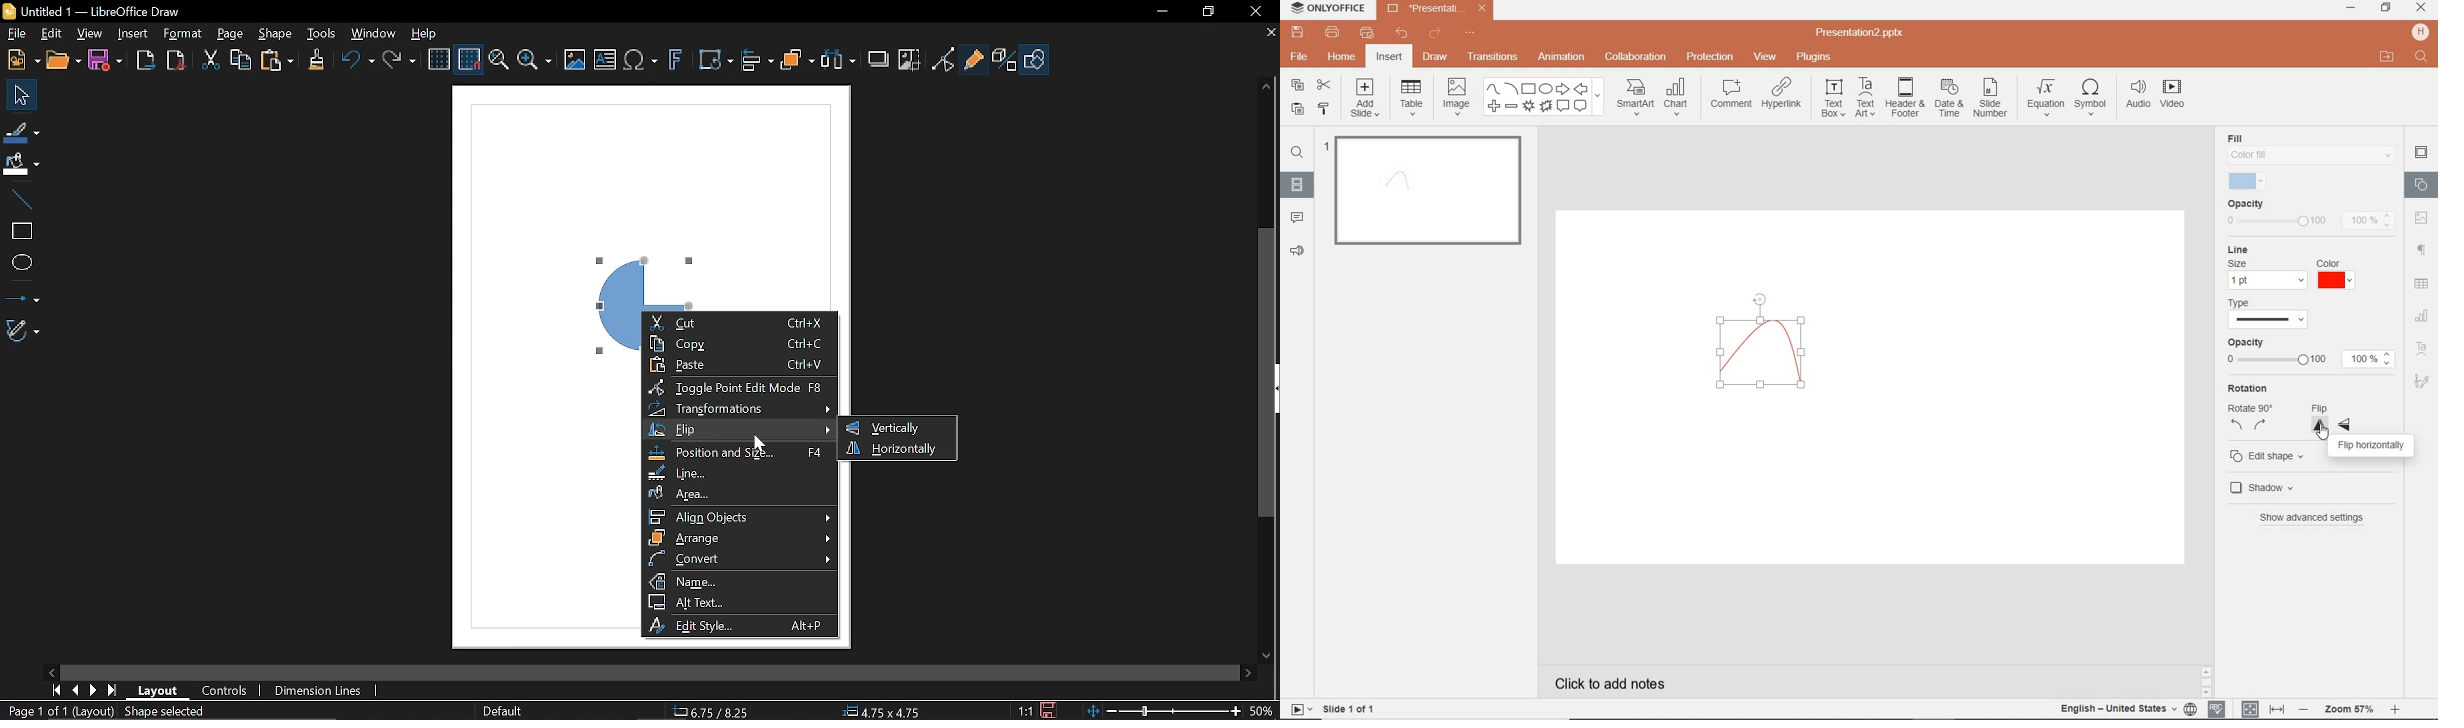 Image resolution: width=2464 pixels, height=728 pixels. What do you see at coordinates (2261, 424) in the screenshot?
I see `rotate right` at bounding box center [2261, 424].